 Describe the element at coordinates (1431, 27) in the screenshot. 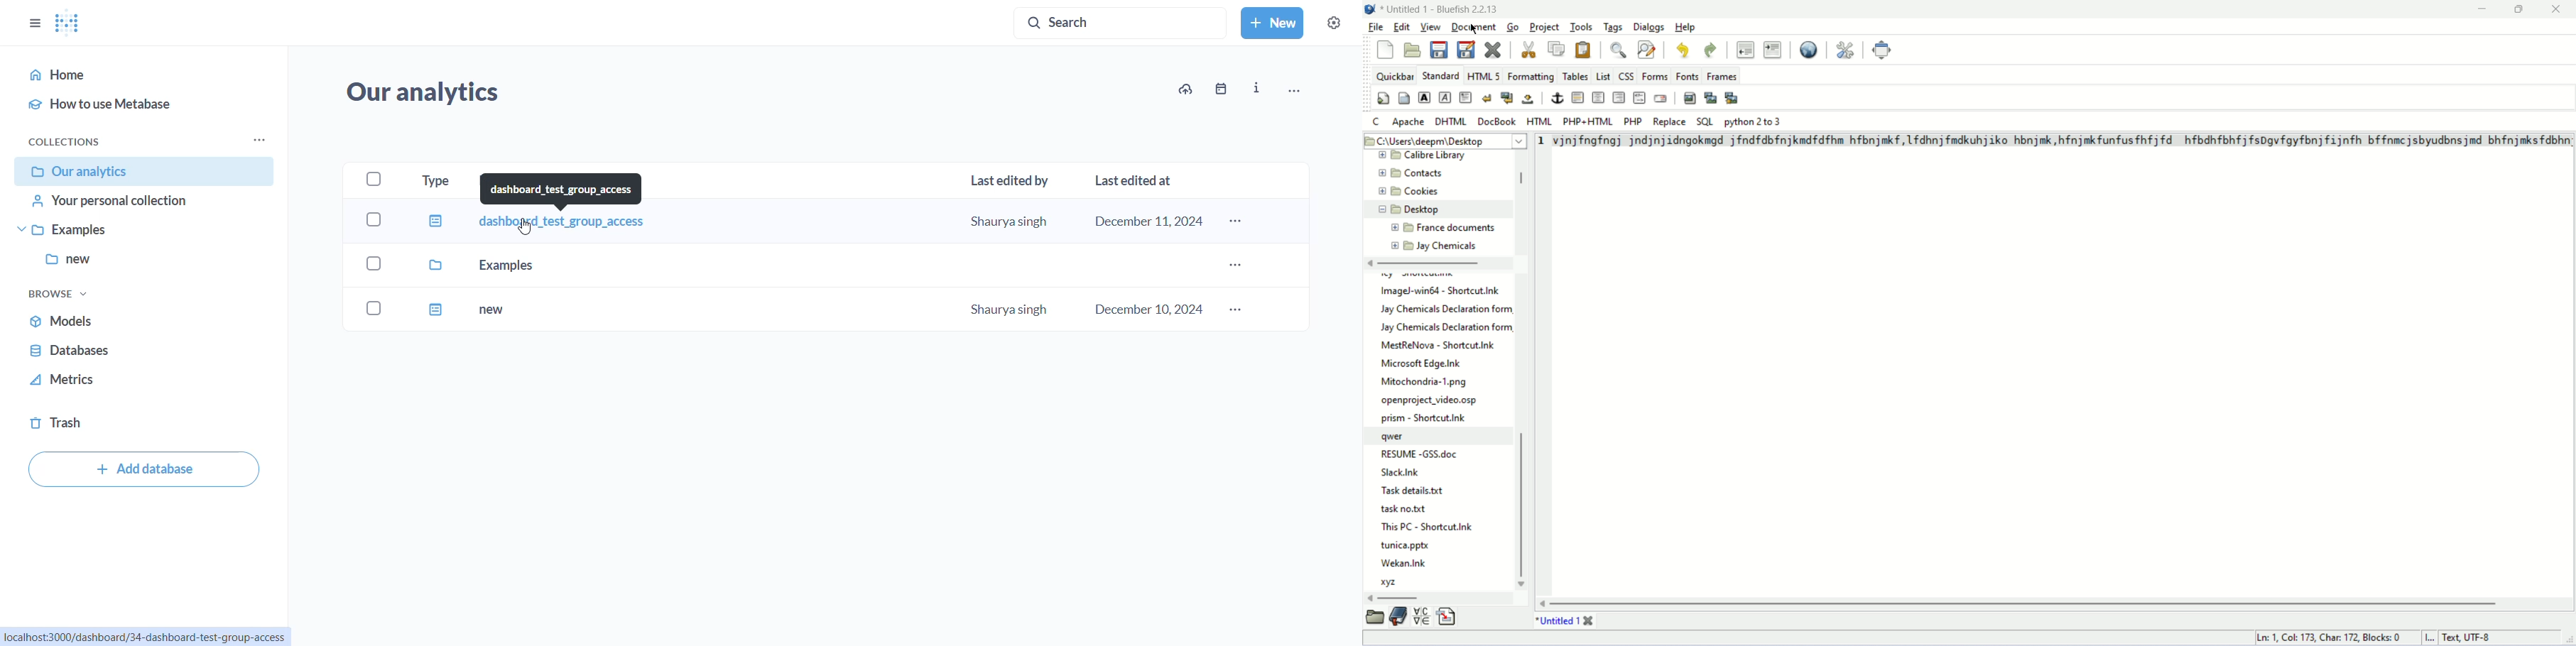

I see `view` at that location.